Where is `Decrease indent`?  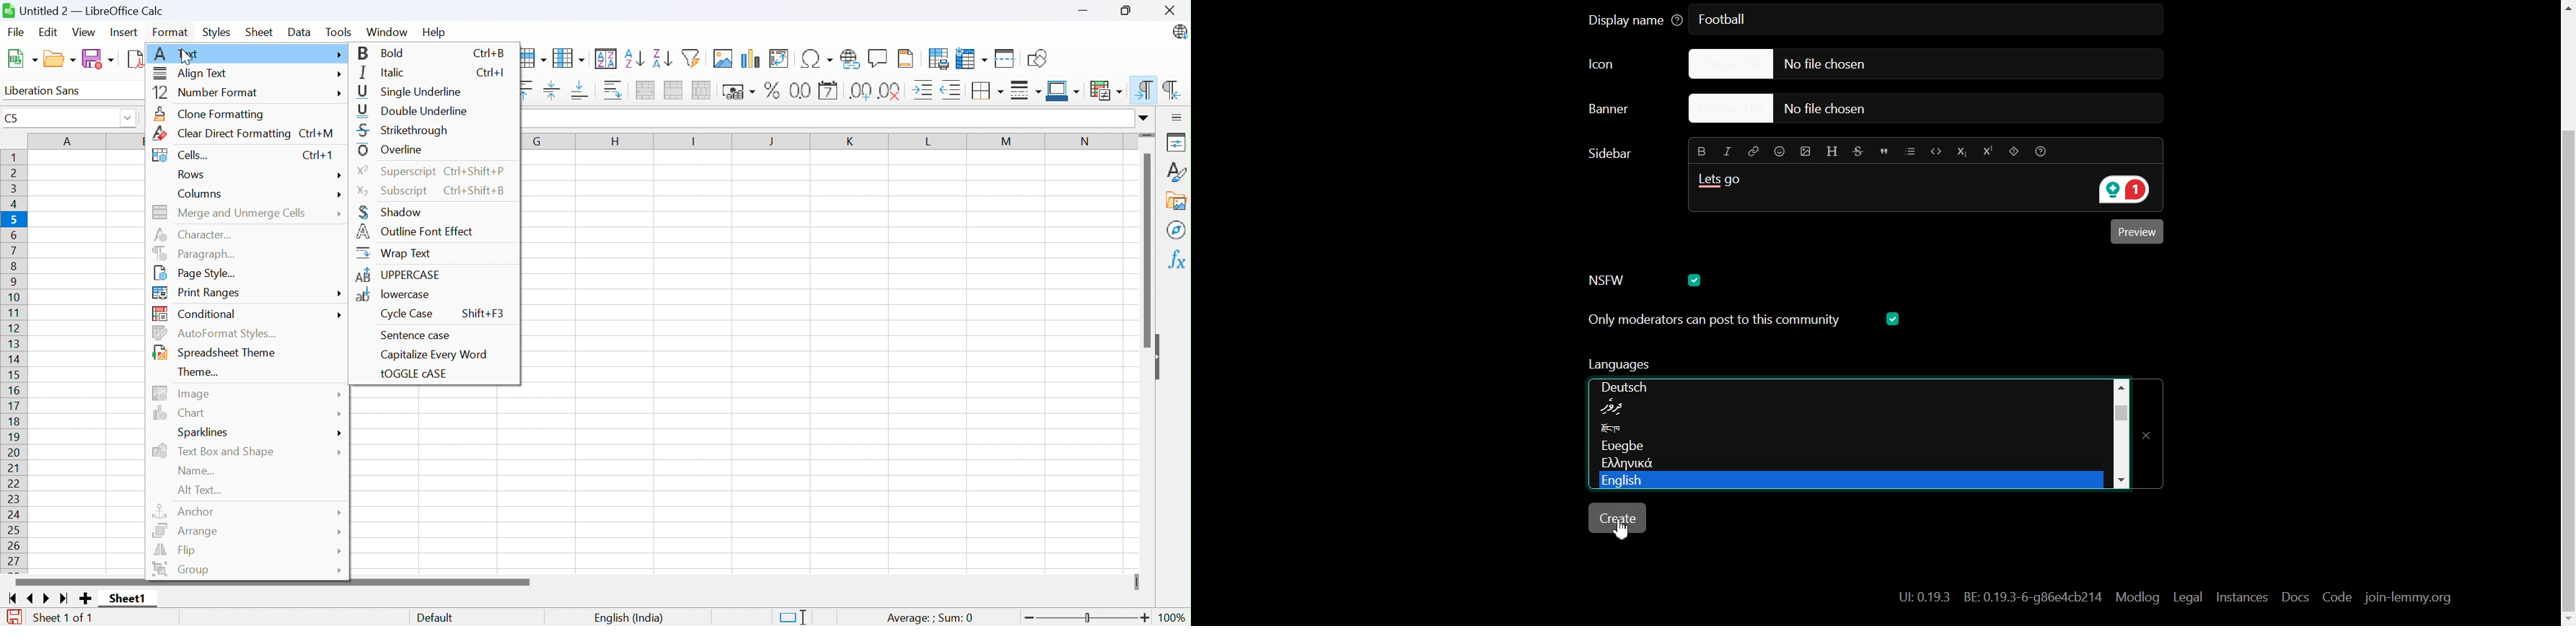 Decrease indent is located at coordinates (954, 90).